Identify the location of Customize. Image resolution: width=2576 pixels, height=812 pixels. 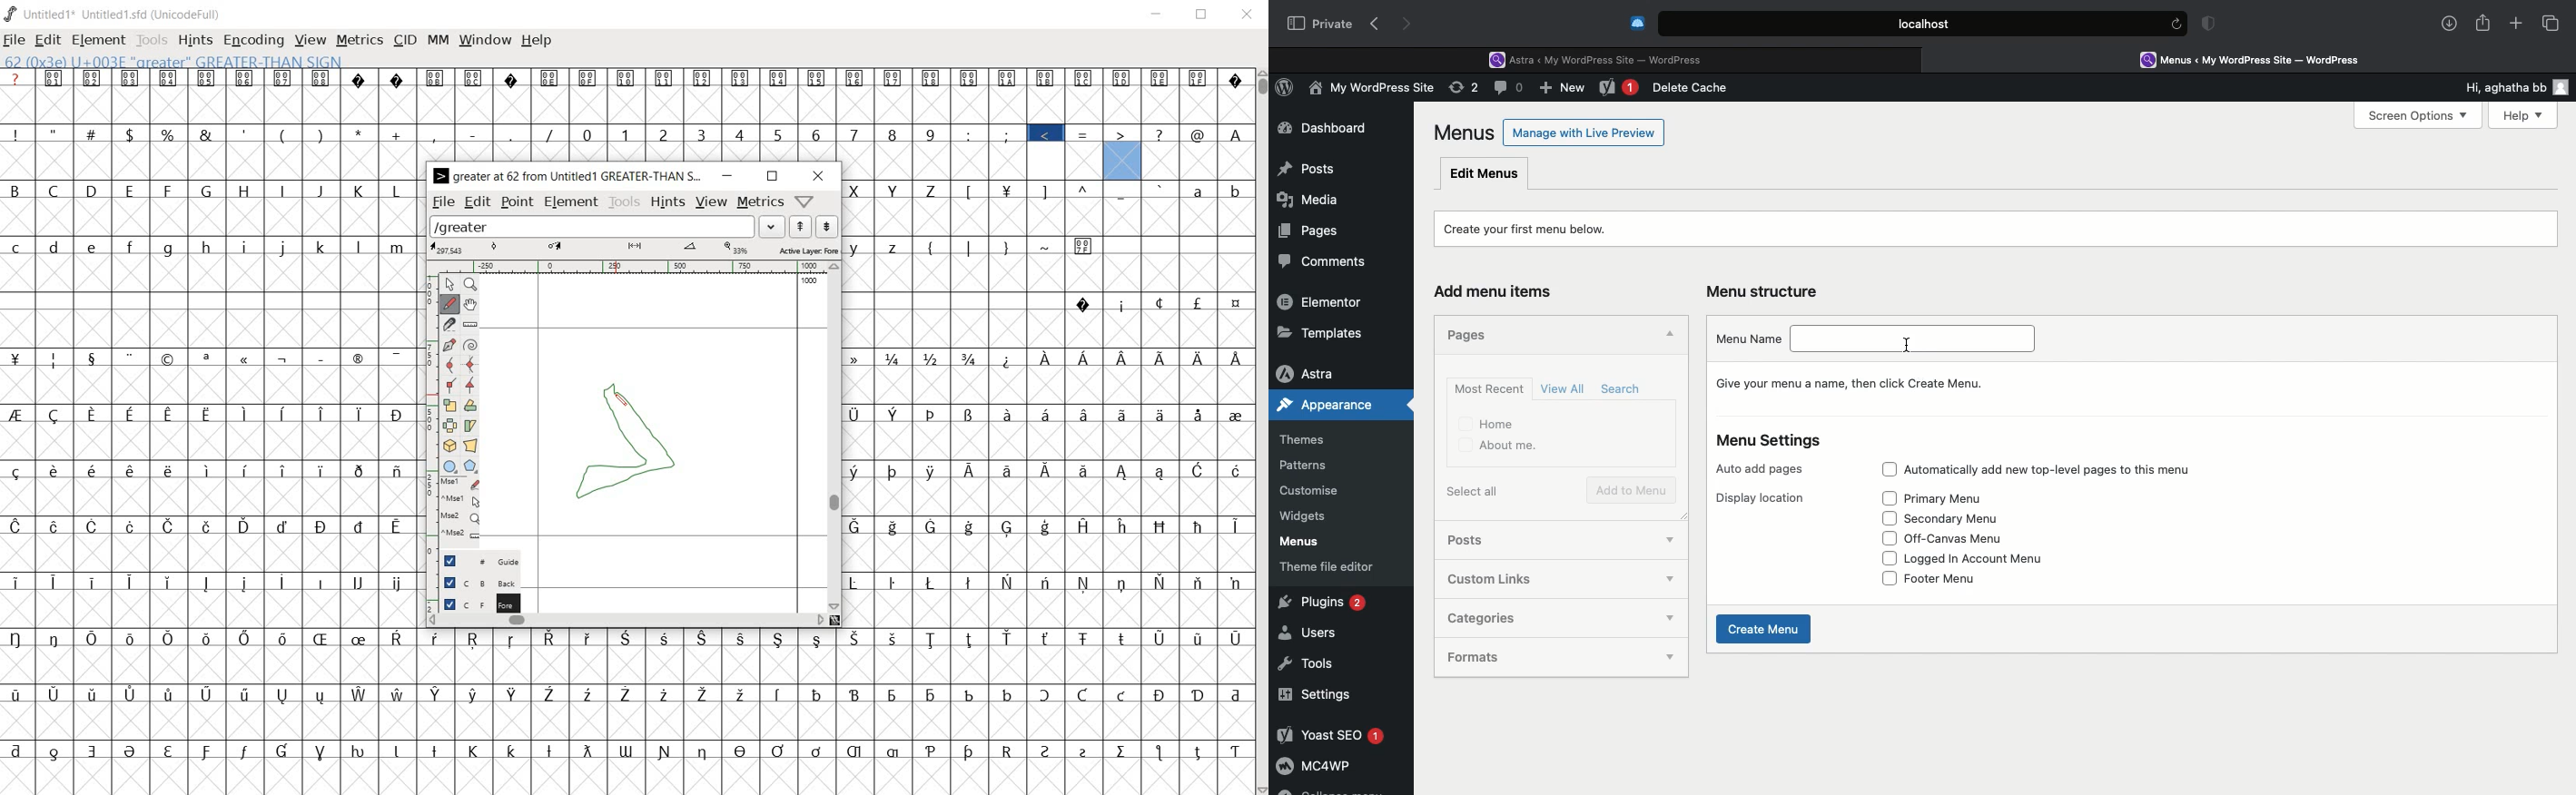
(1312, 494).